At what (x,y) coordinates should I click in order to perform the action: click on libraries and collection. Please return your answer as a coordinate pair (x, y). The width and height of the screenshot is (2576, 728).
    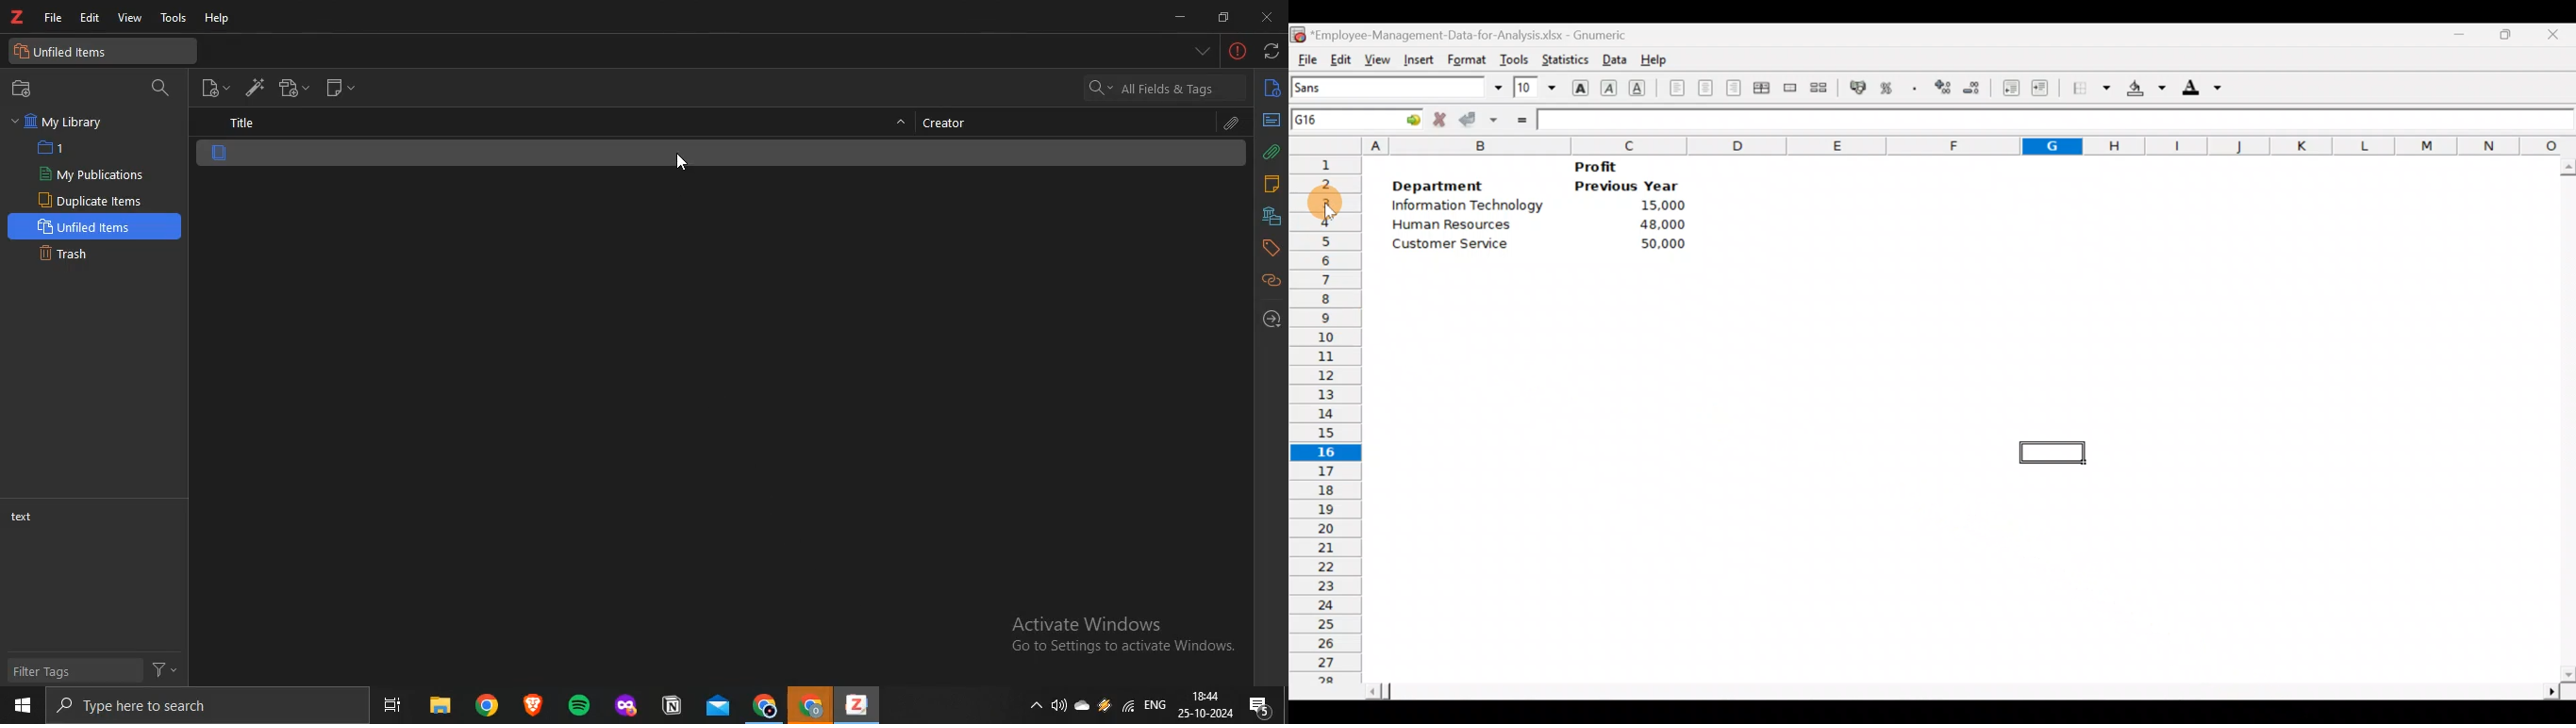
    Looking at the image, I should click on (1271, 217).